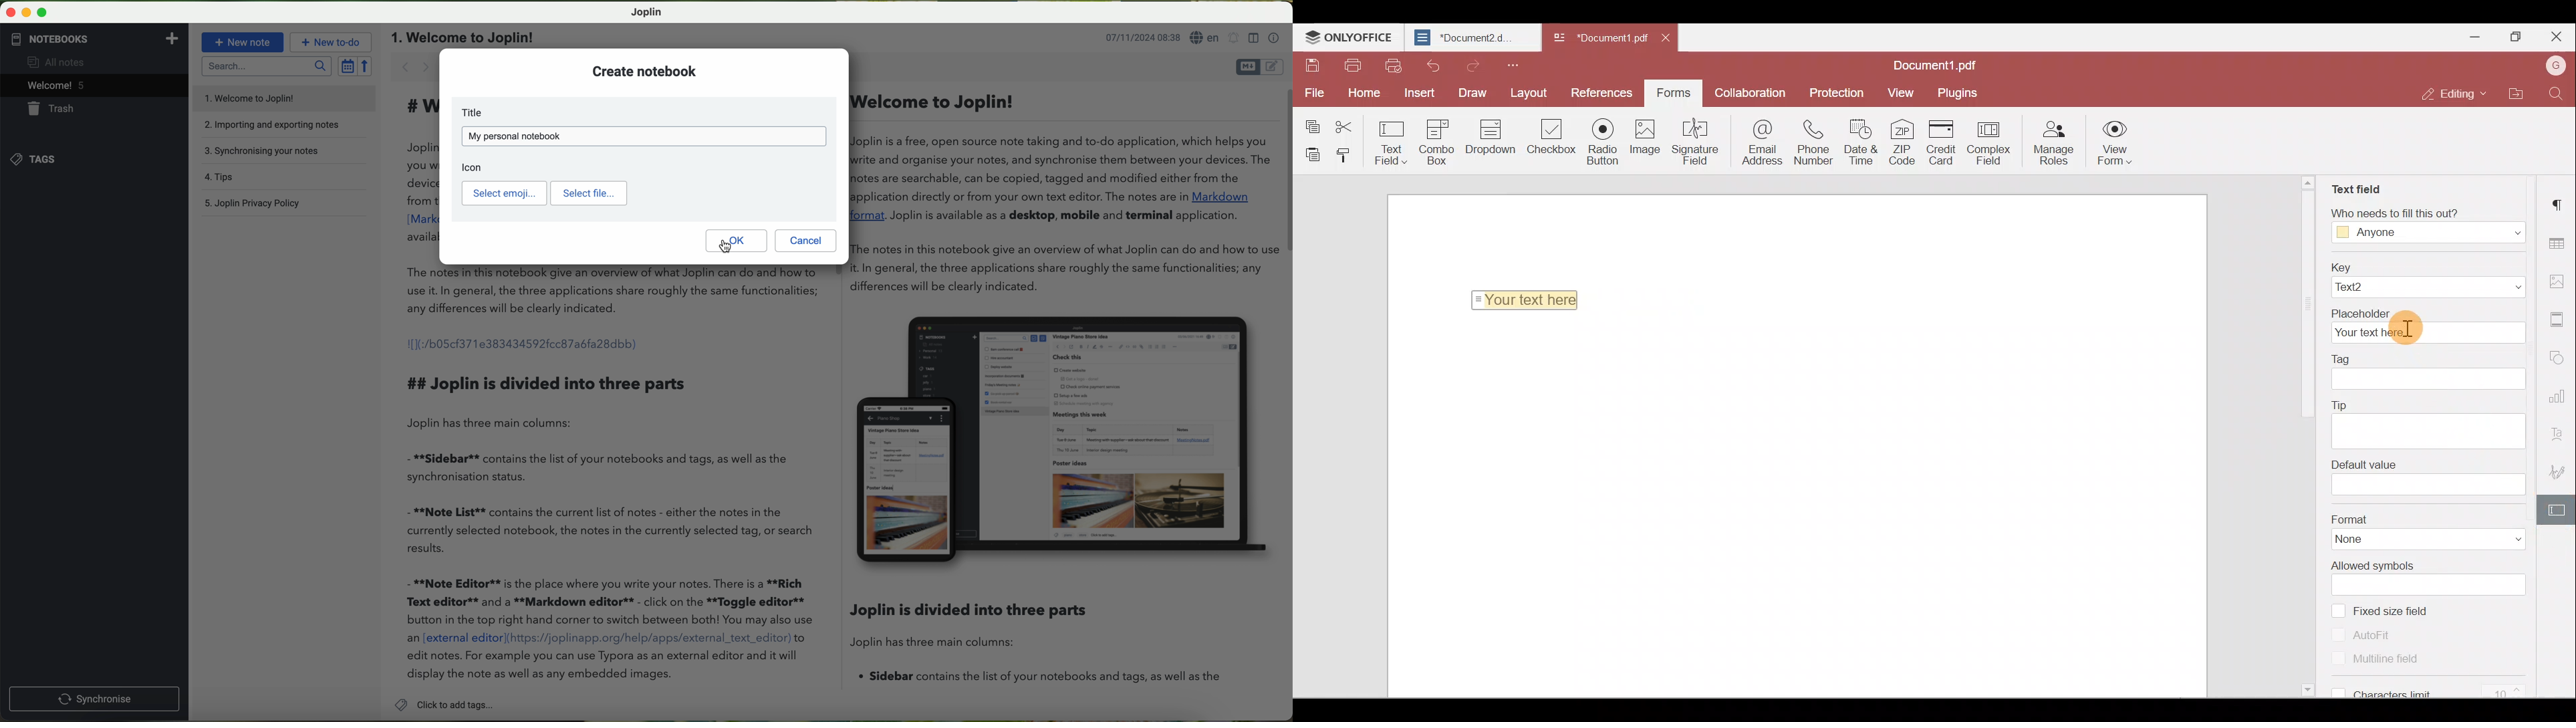  What do you see at coordinates (1432, 65) in the screenshot?
I see `Undo` at bounding box center [1432, 65].